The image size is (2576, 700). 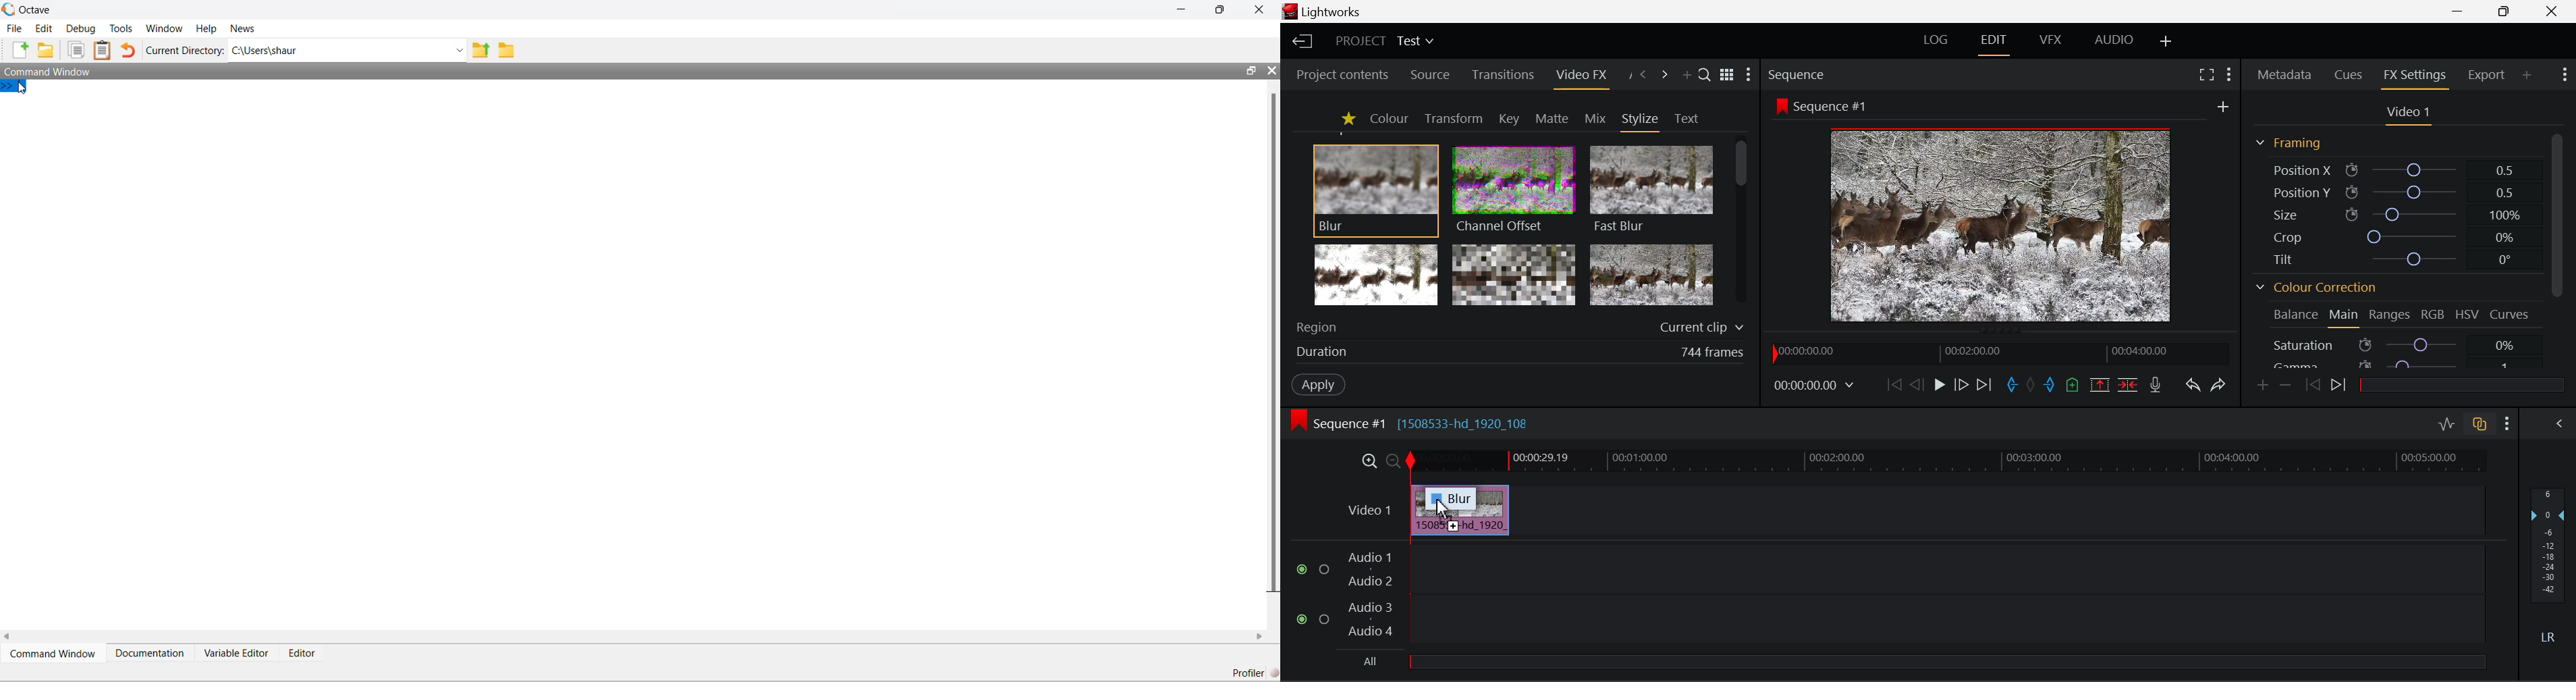 I want to click on Gamma, so click(x=2402, y=363).